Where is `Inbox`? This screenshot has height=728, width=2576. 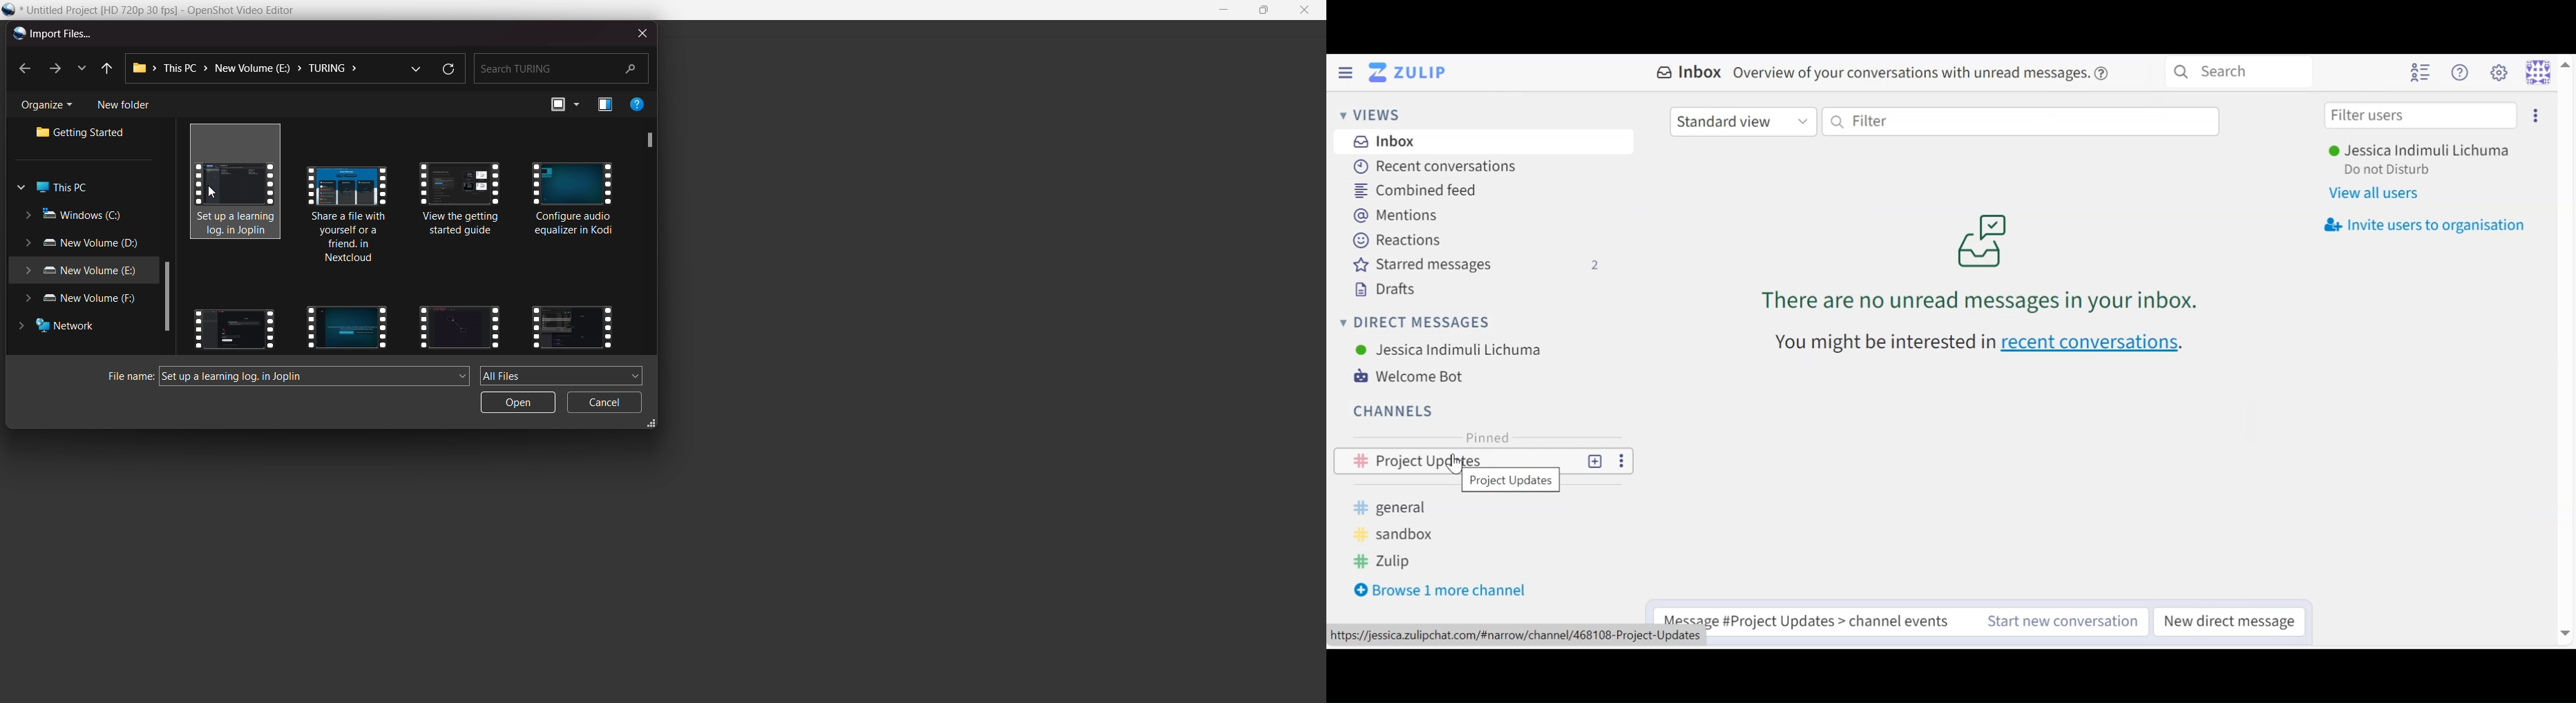 Inbox is located at coordinates (1685, 72).